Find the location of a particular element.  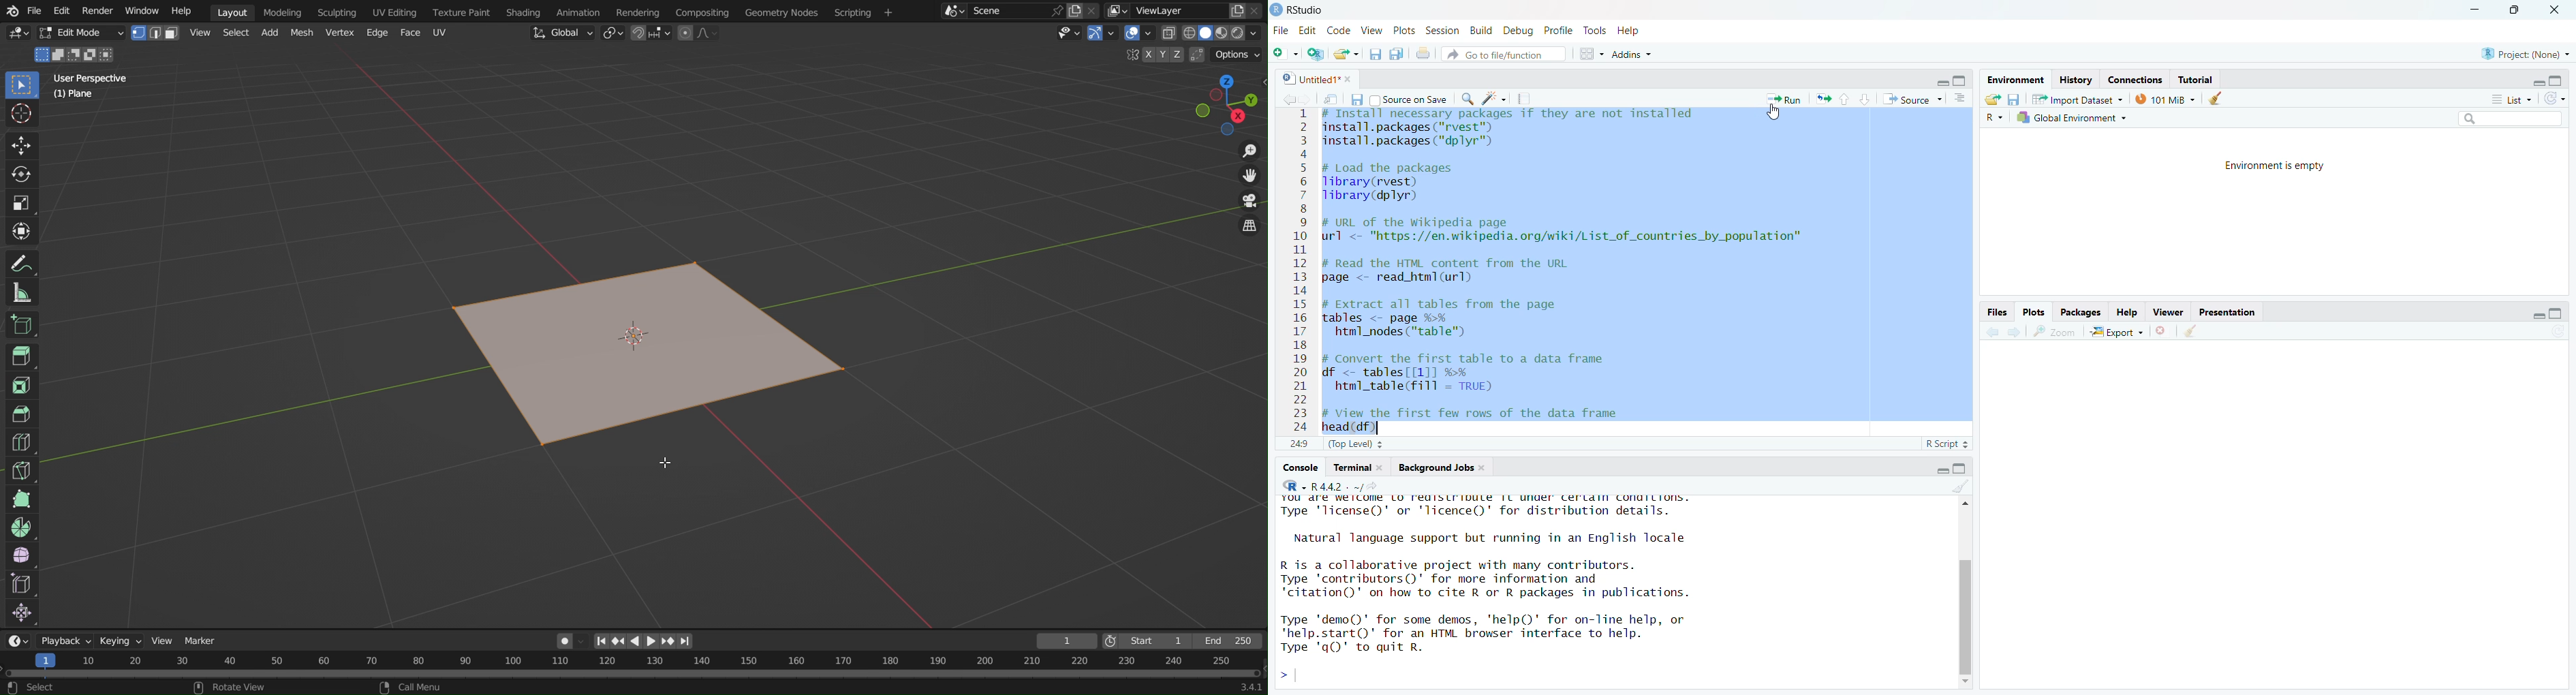

Files is located at coordinates (1998, 312).